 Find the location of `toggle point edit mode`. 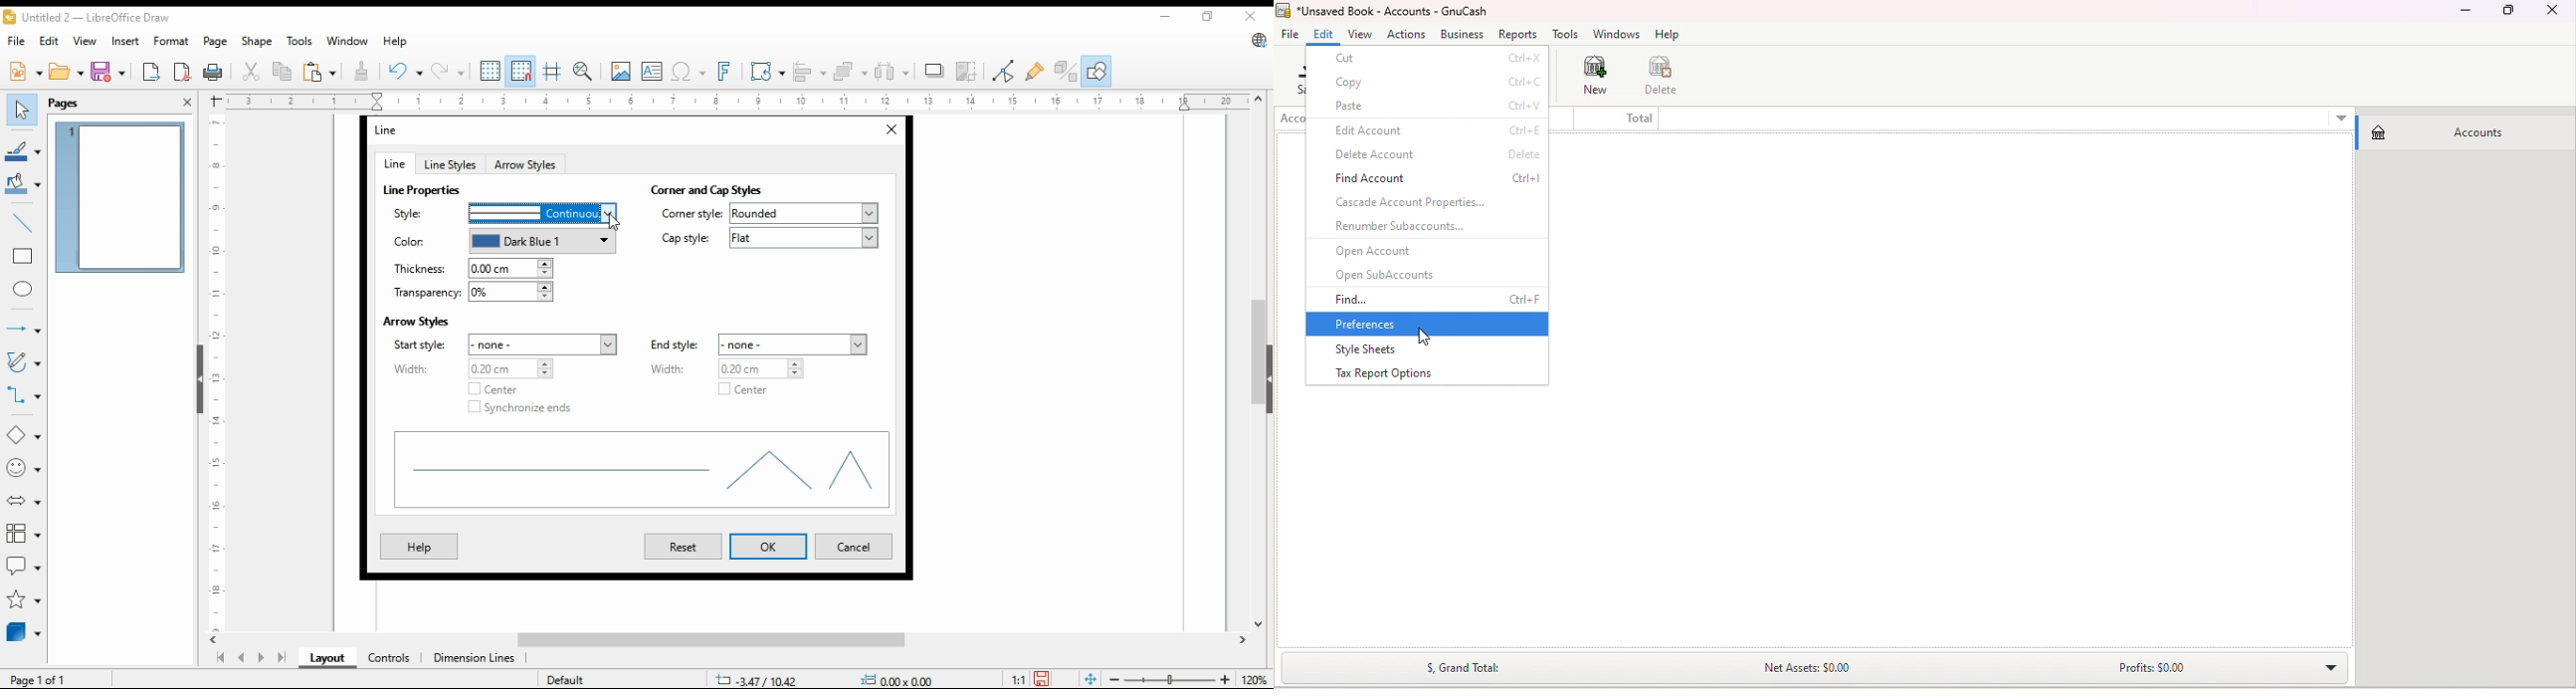

toggle point edit mode is located at coordinates (1004, 71).